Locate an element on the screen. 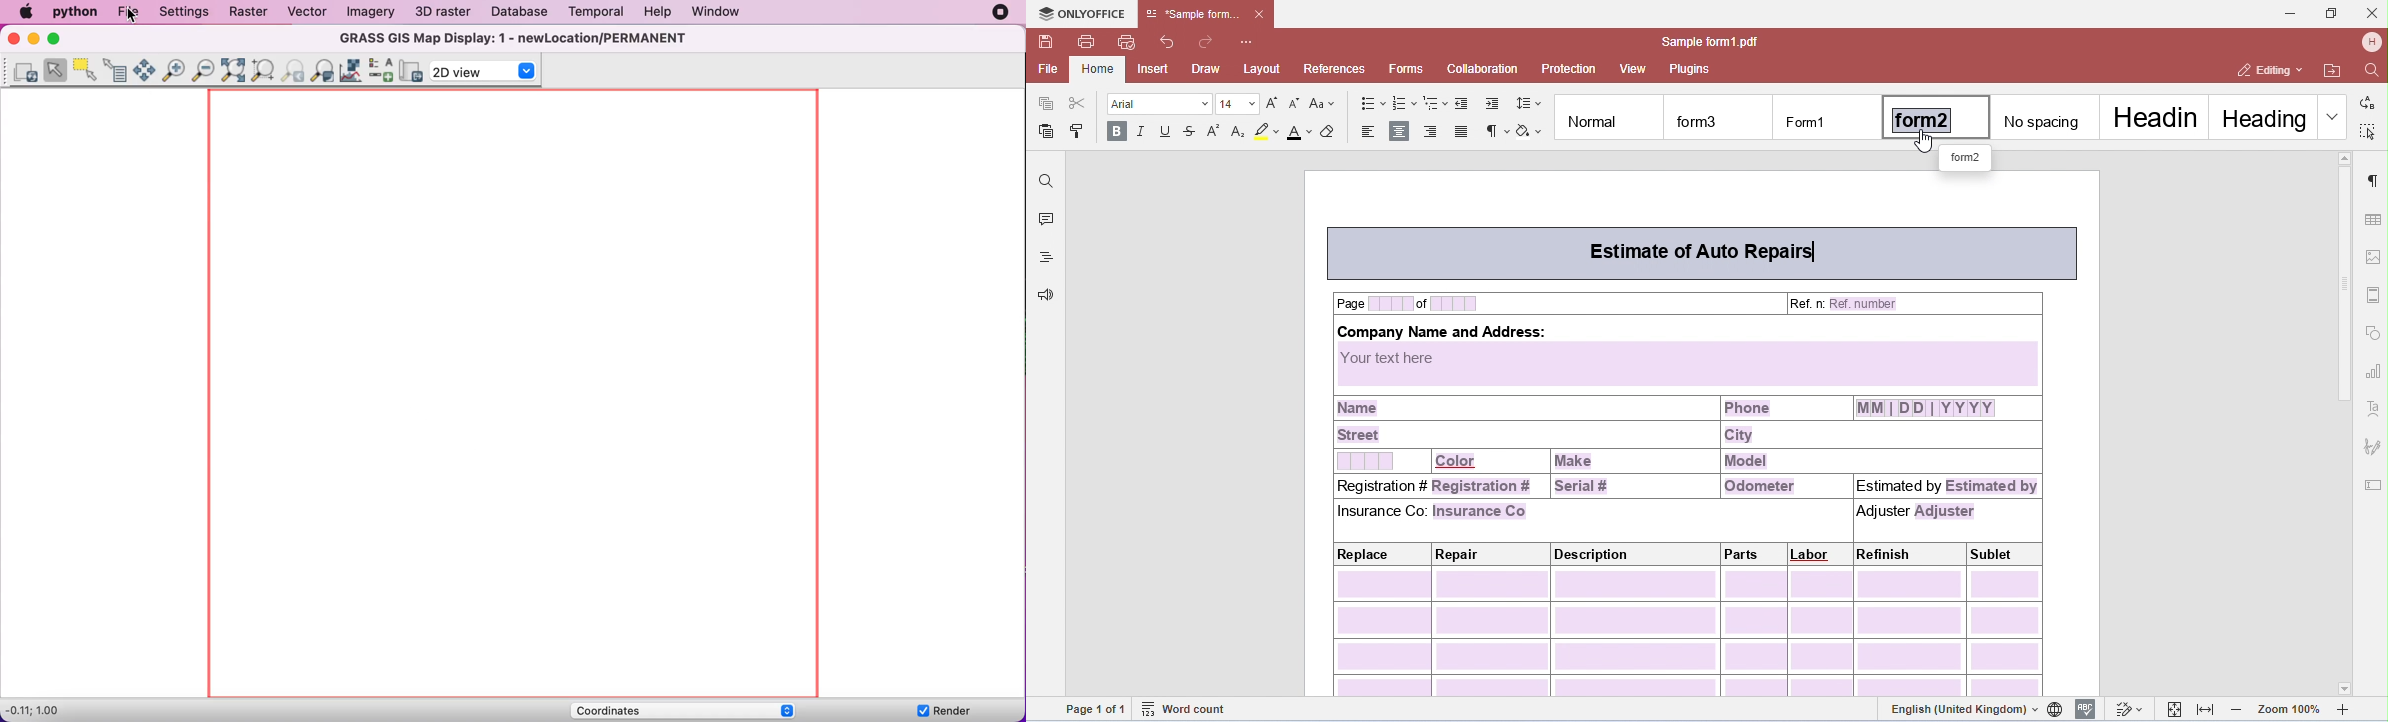  fit to width is located at coordinates (2207, 710).